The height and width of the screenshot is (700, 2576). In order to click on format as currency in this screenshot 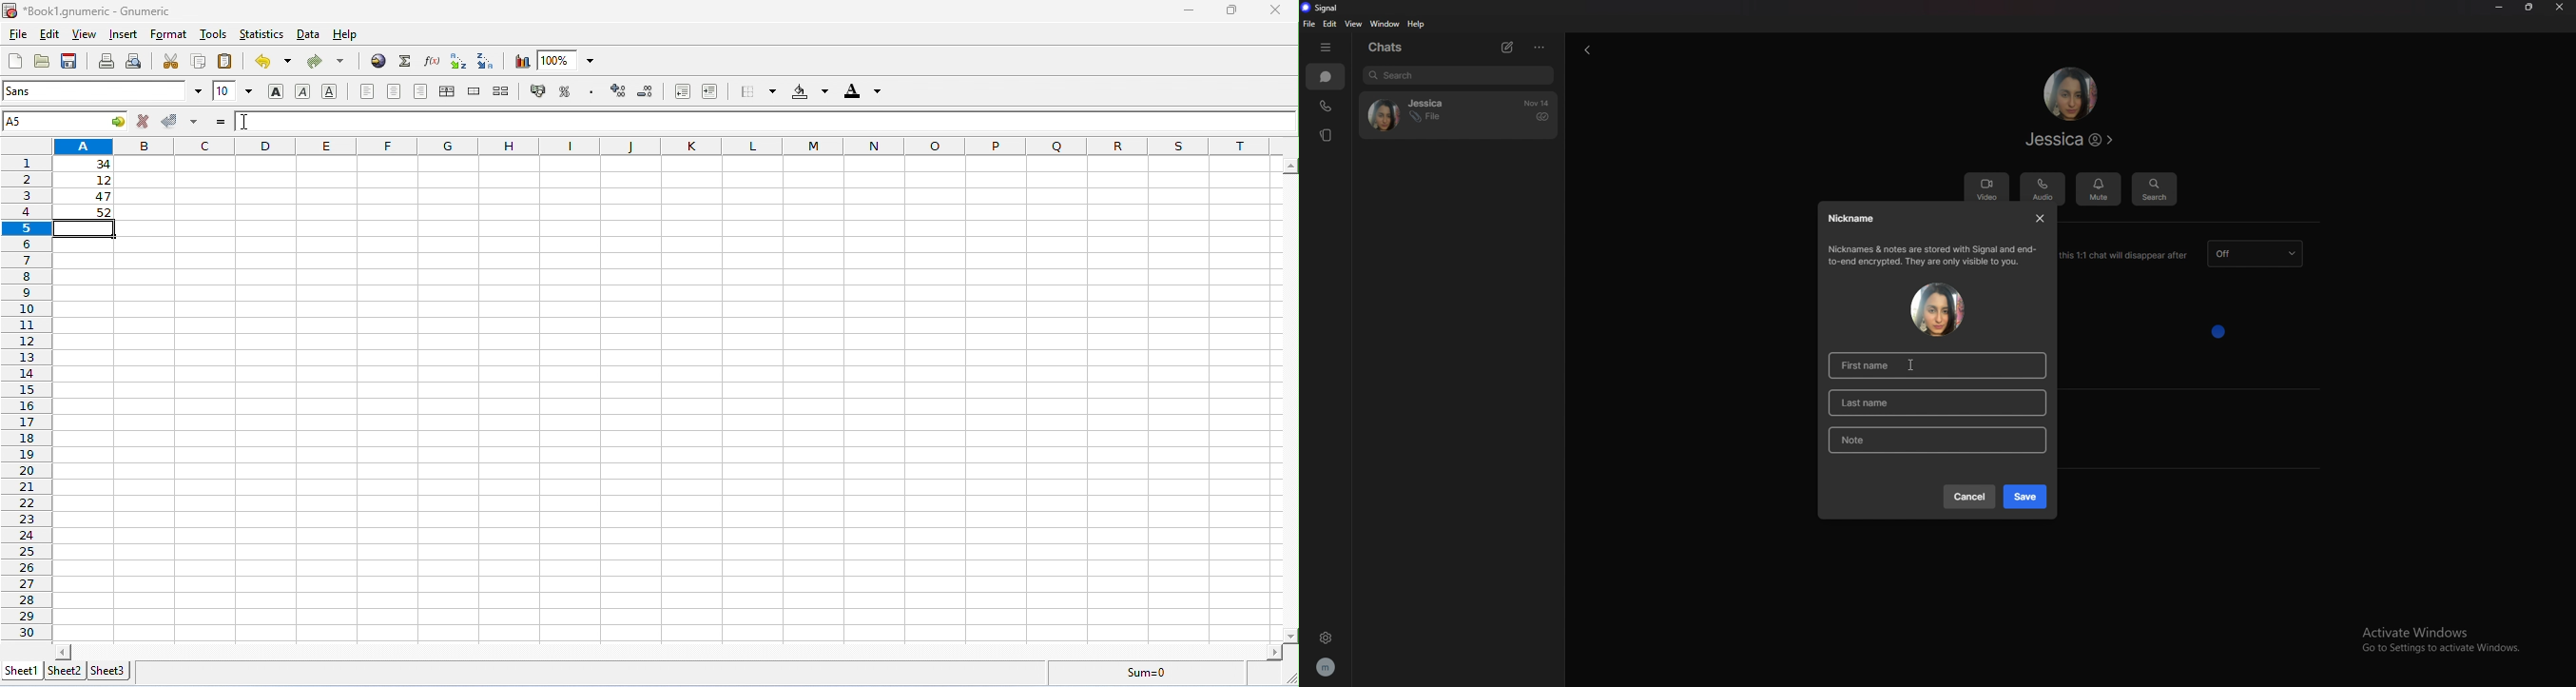, I will do `click(539, 89)`.